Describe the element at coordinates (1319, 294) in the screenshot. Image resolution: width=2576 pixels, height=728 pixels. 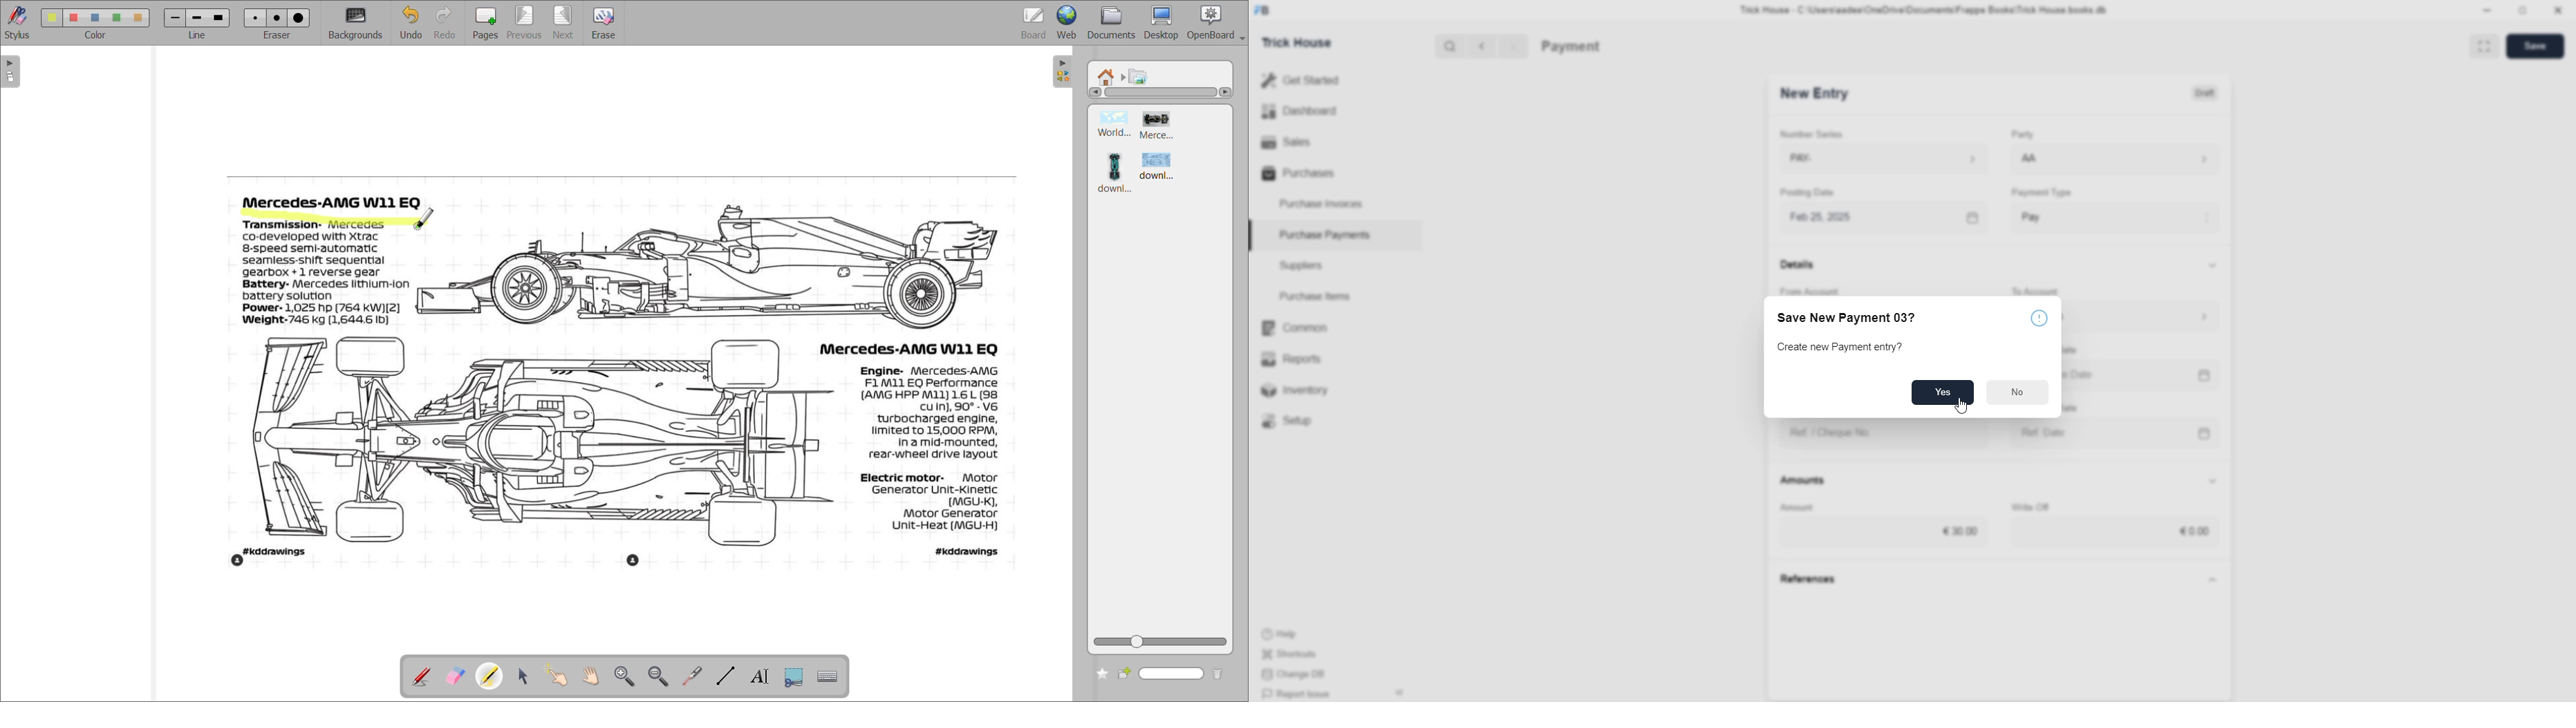
I see `Purchase Items` at that location.